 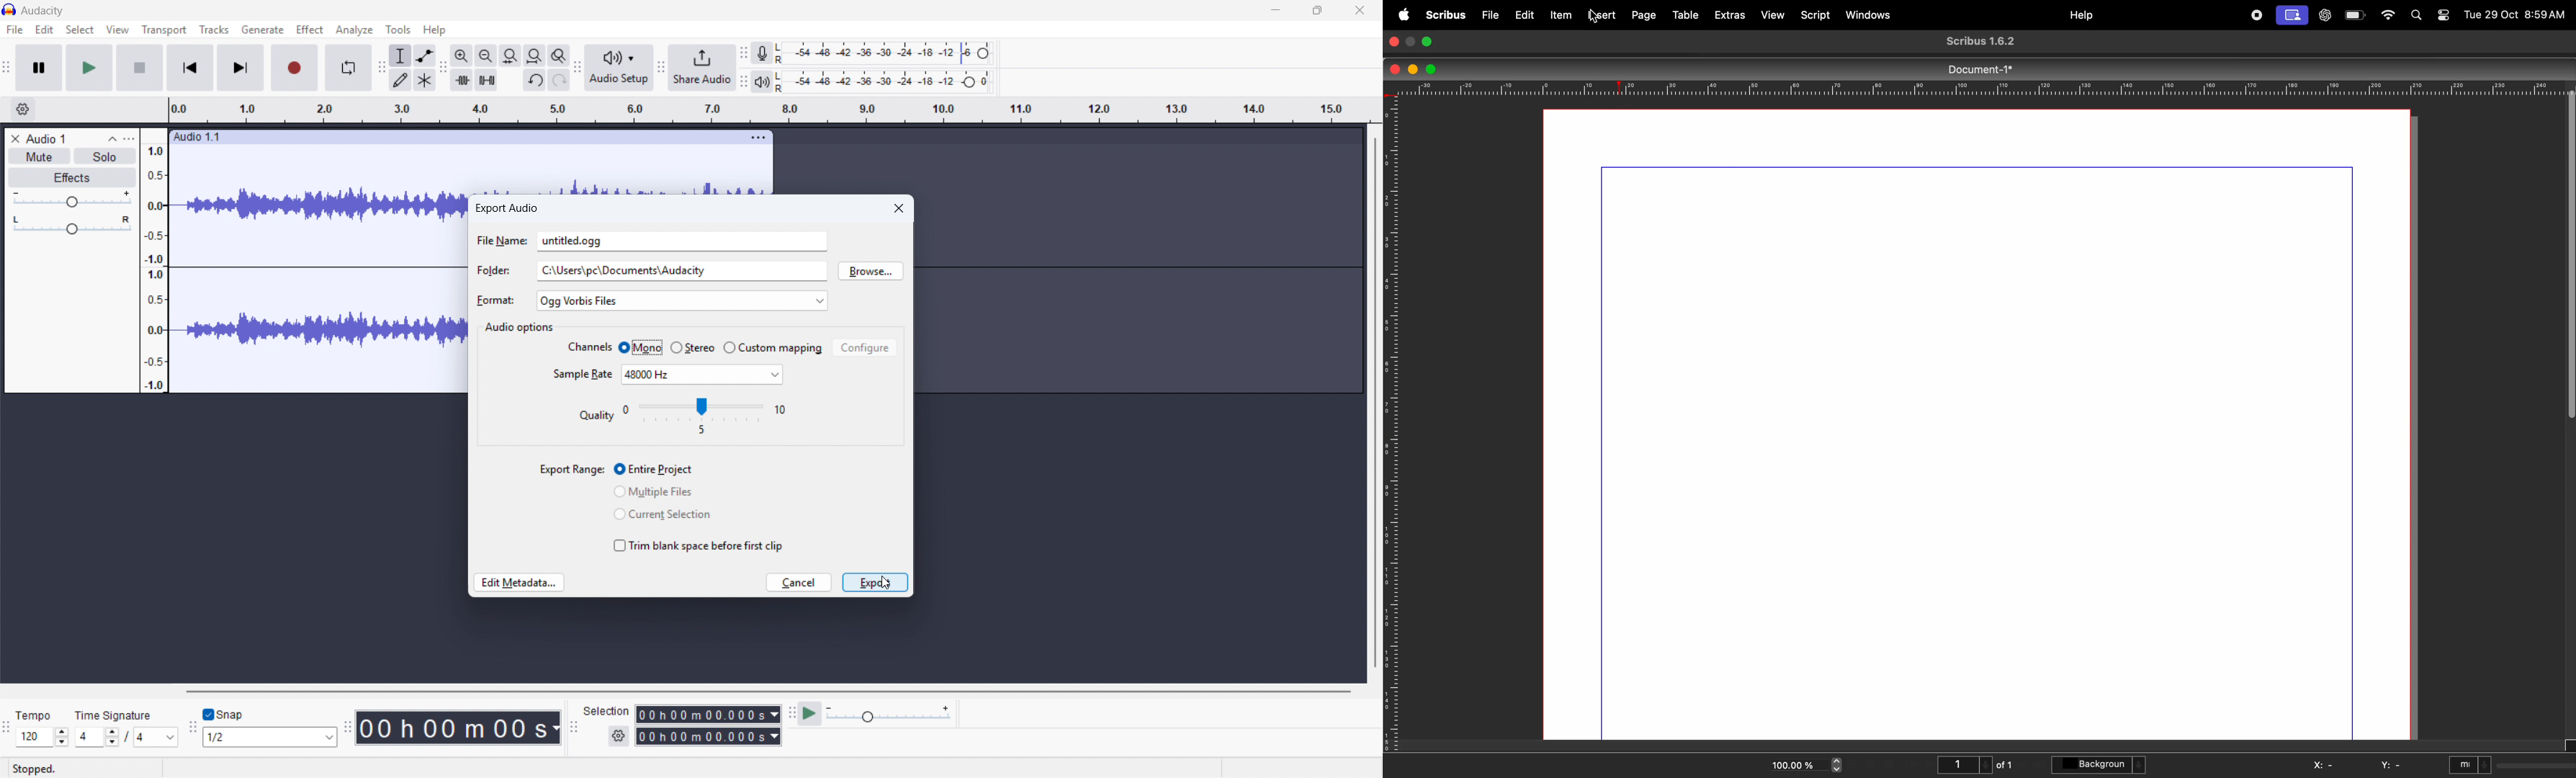 What do you see at coordinates (37, 715) in the screenshot?
I see `tempo` at bounding box center [37, 715].